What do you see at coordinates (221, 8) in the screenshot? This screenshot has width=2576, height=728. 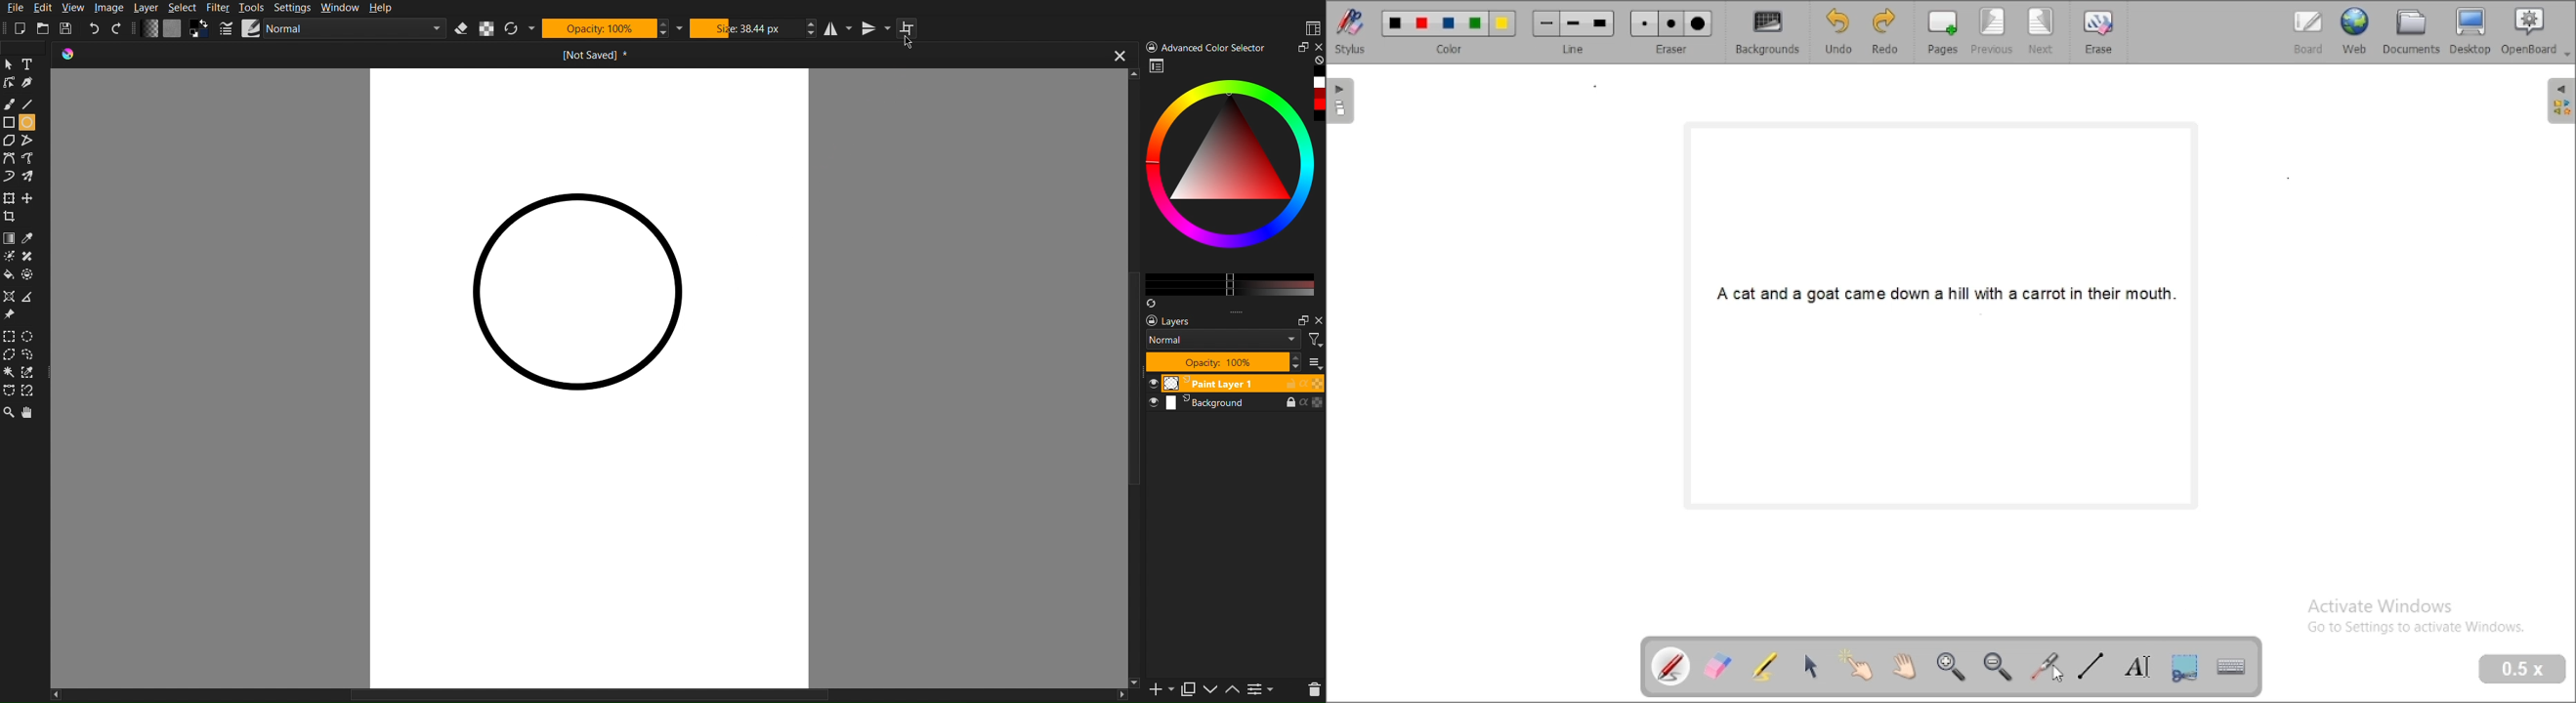 I see `Filter` at bounding box center [221, 8].